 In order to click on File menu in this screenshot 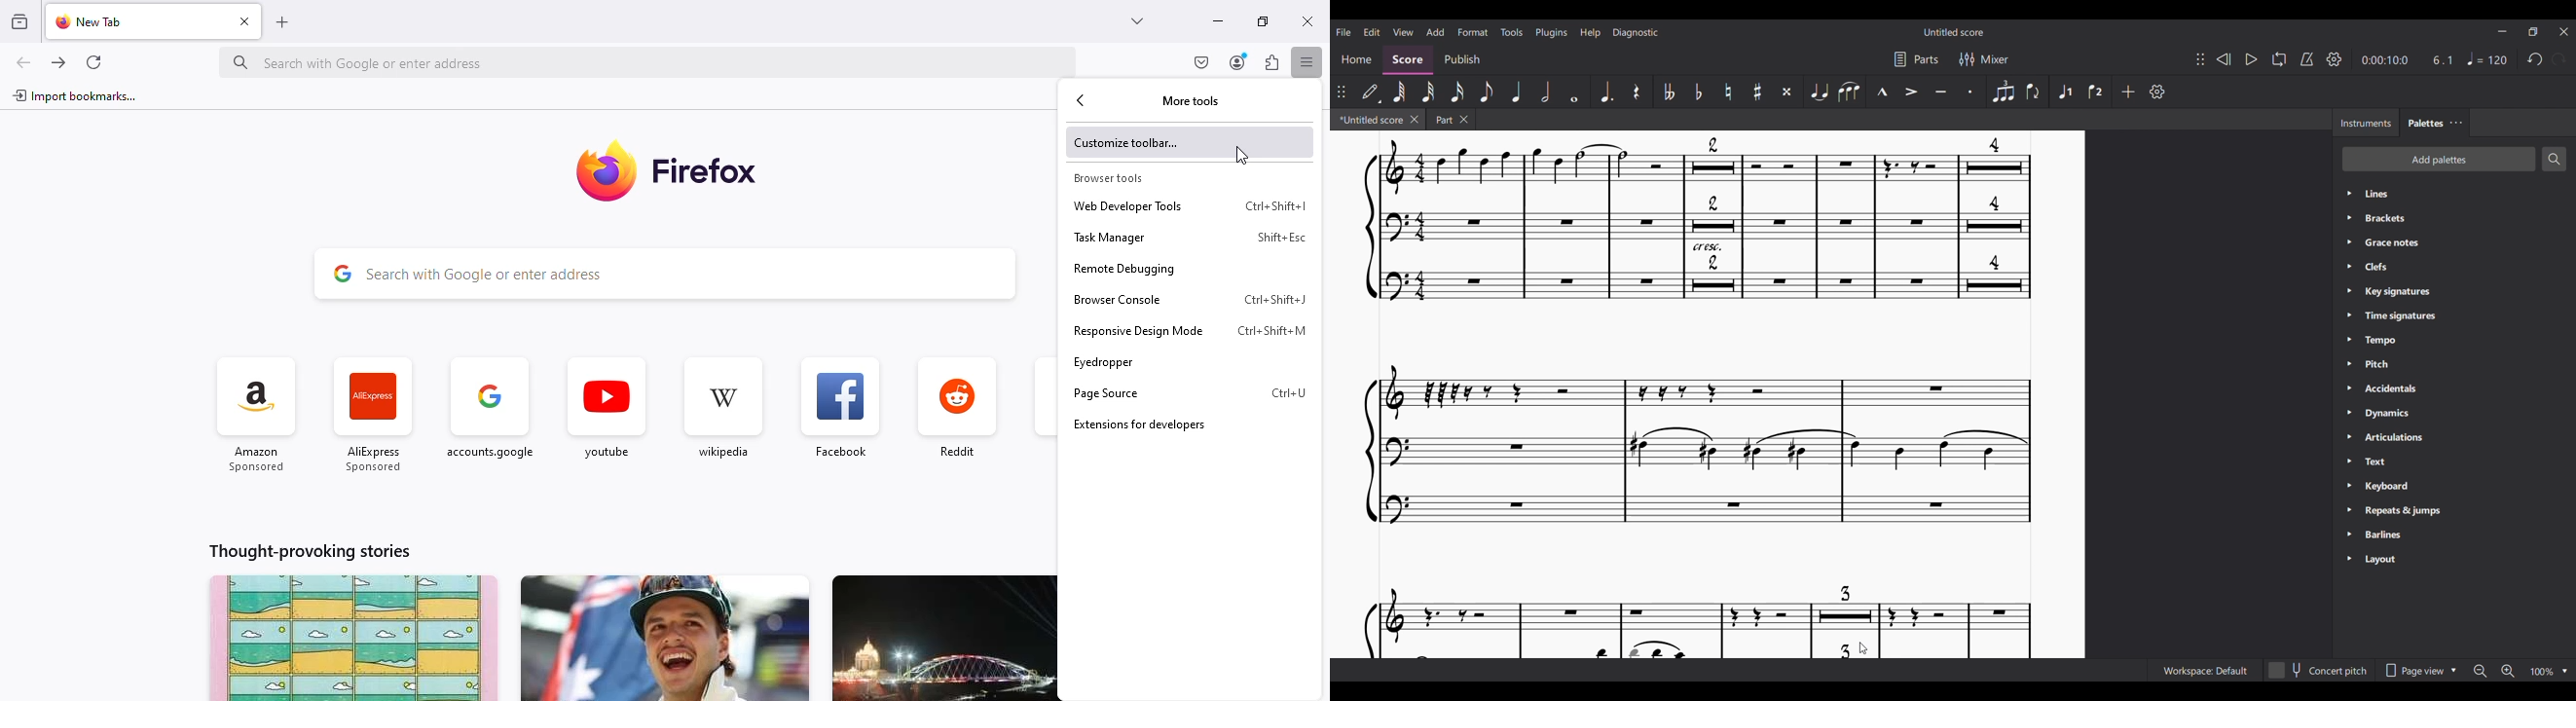, I will do `click(1343, 32)`.